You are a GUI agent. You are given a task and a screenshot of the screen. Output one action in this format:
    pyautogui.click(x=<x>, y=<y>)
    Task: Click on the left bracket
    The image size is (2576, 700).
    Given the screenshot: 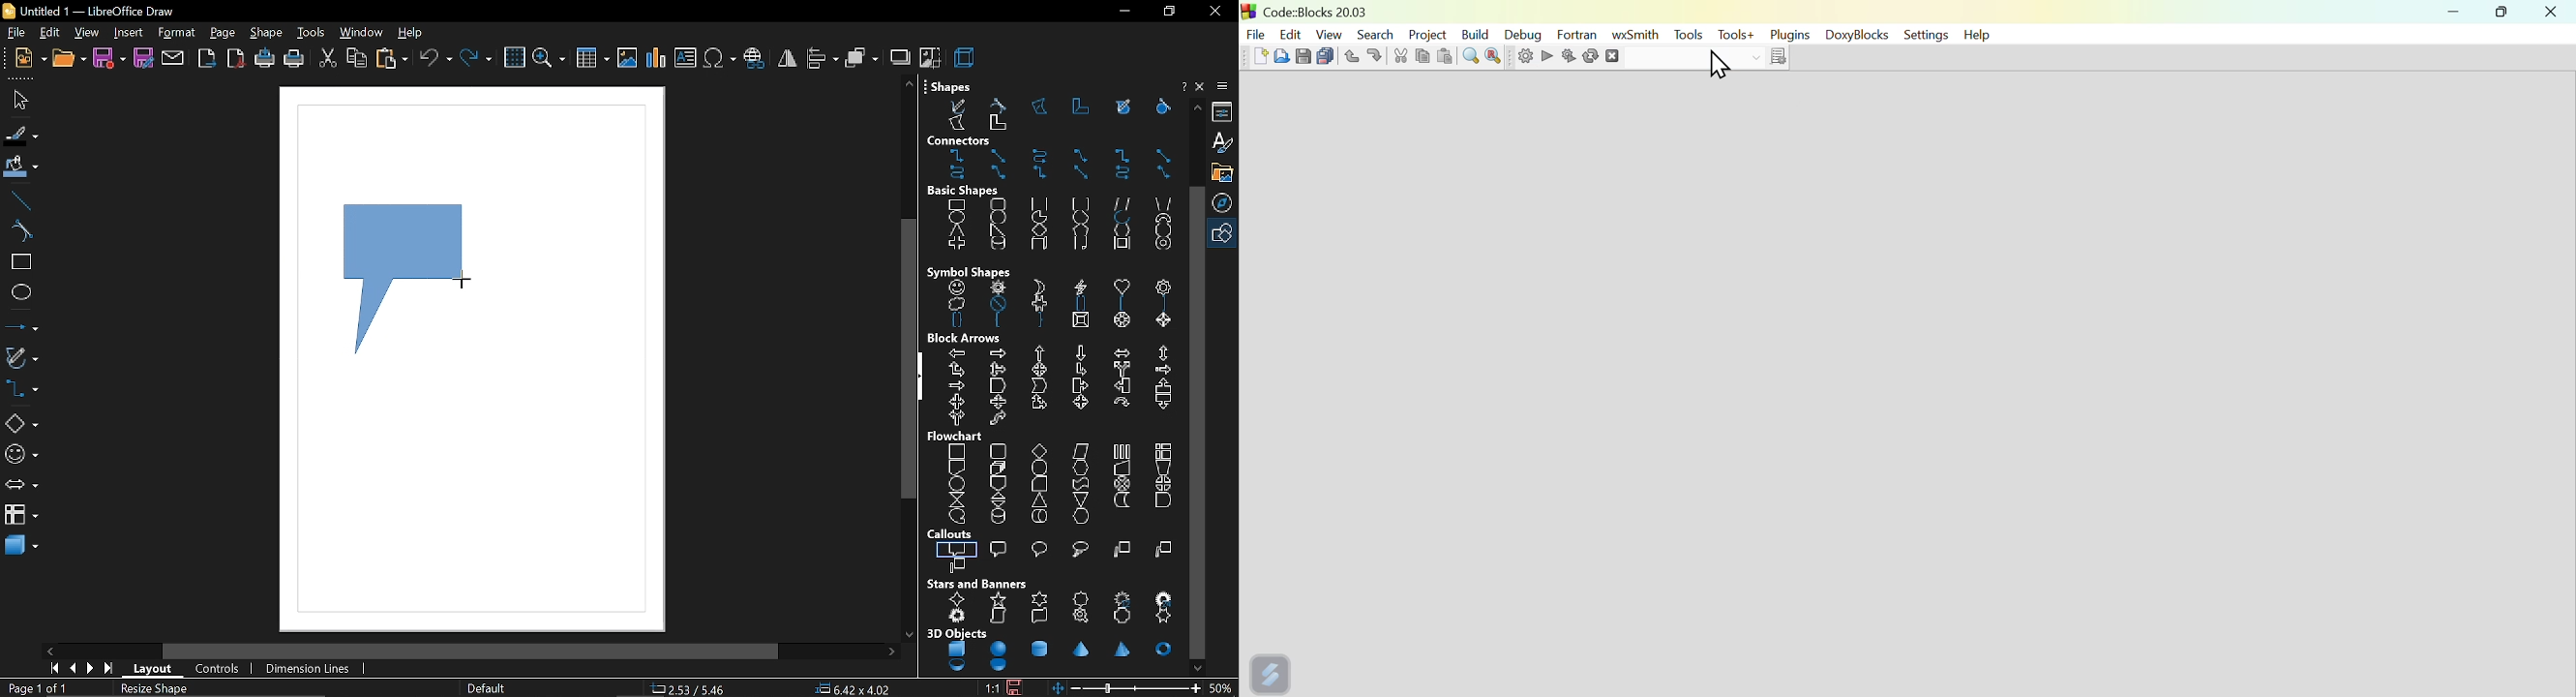 What is the action you would take?
    pyautogui.click(x=1122, y=305)
    